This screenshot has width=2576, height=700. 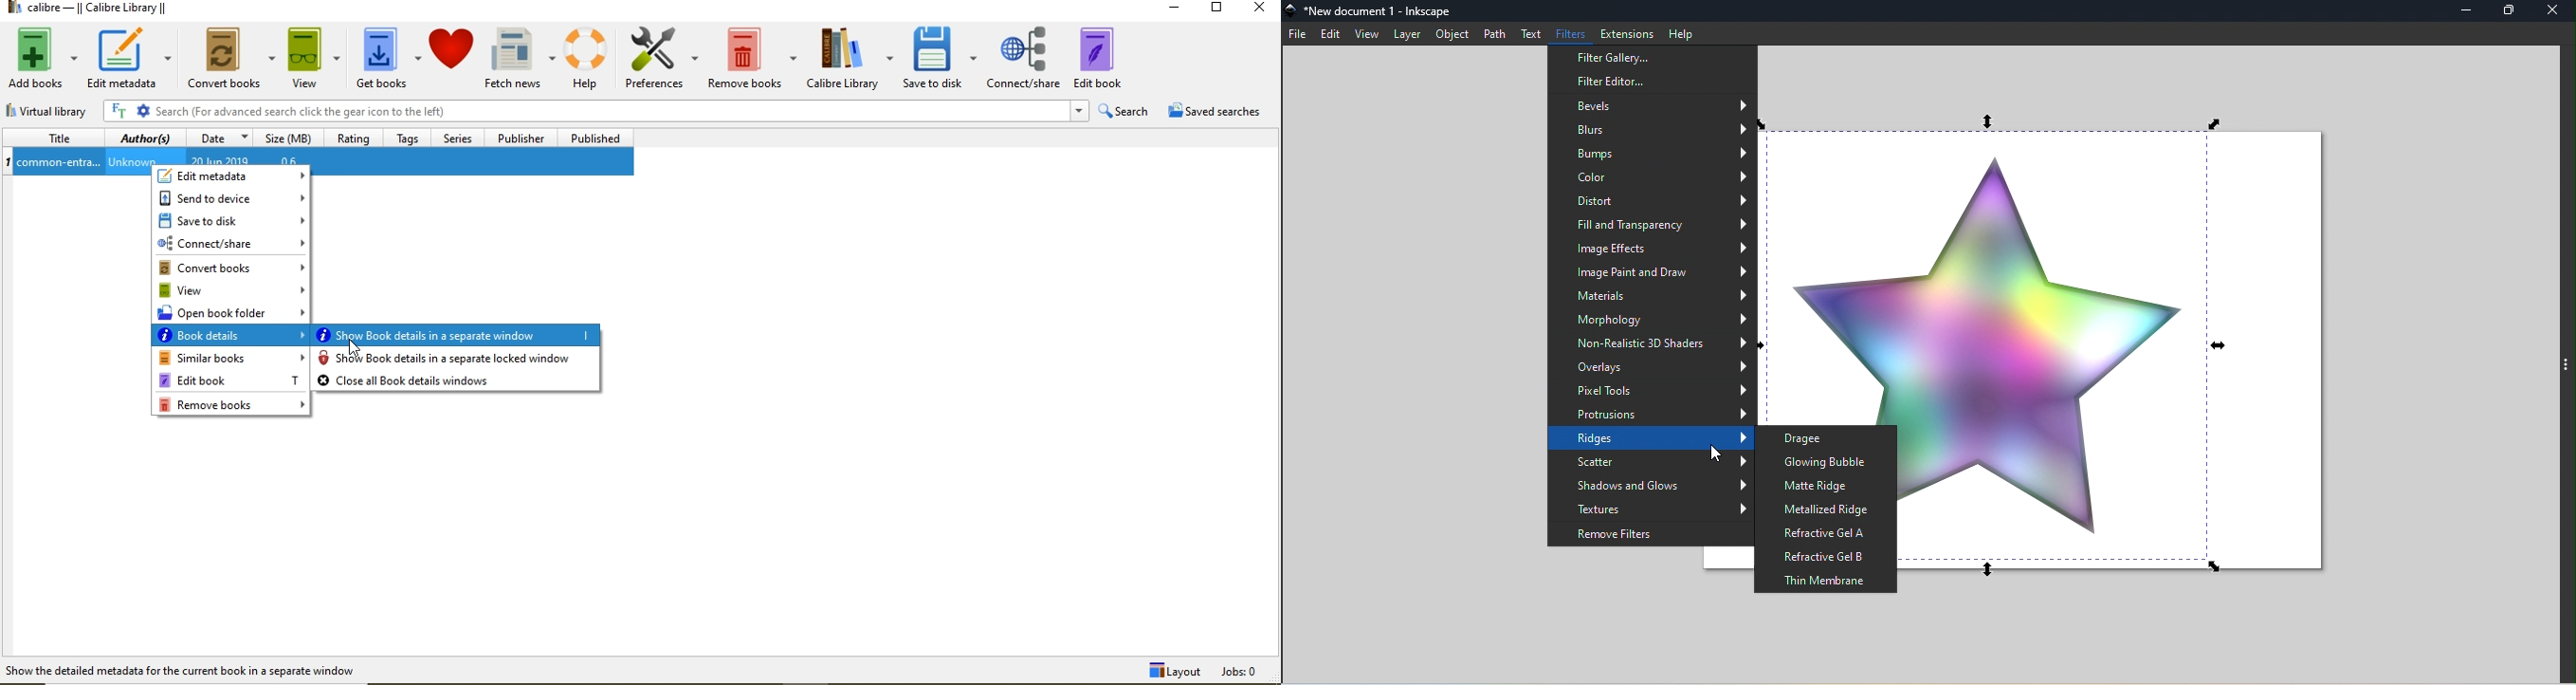 What do you see at coordinates (54, 138) in the screenshot?
I see `title` at bounding box center [54, 138].